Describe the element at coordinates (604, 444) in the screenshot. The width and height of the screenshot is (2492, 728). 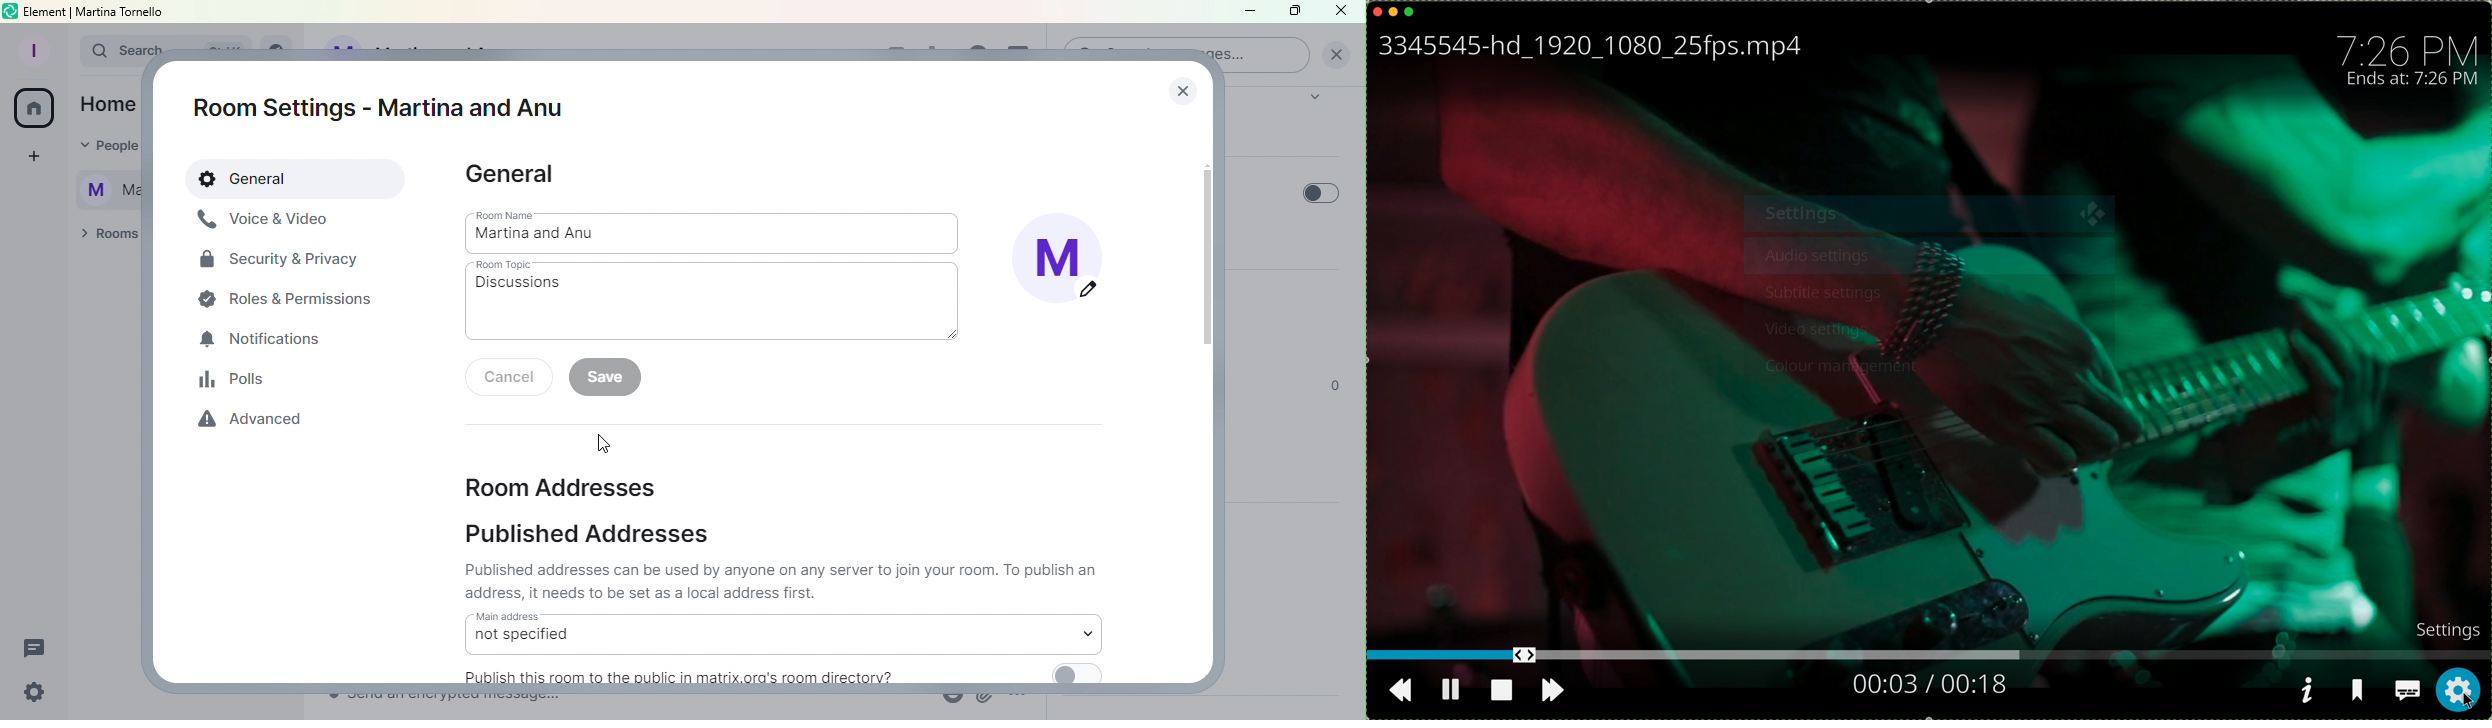
I see `cursor` at that location.